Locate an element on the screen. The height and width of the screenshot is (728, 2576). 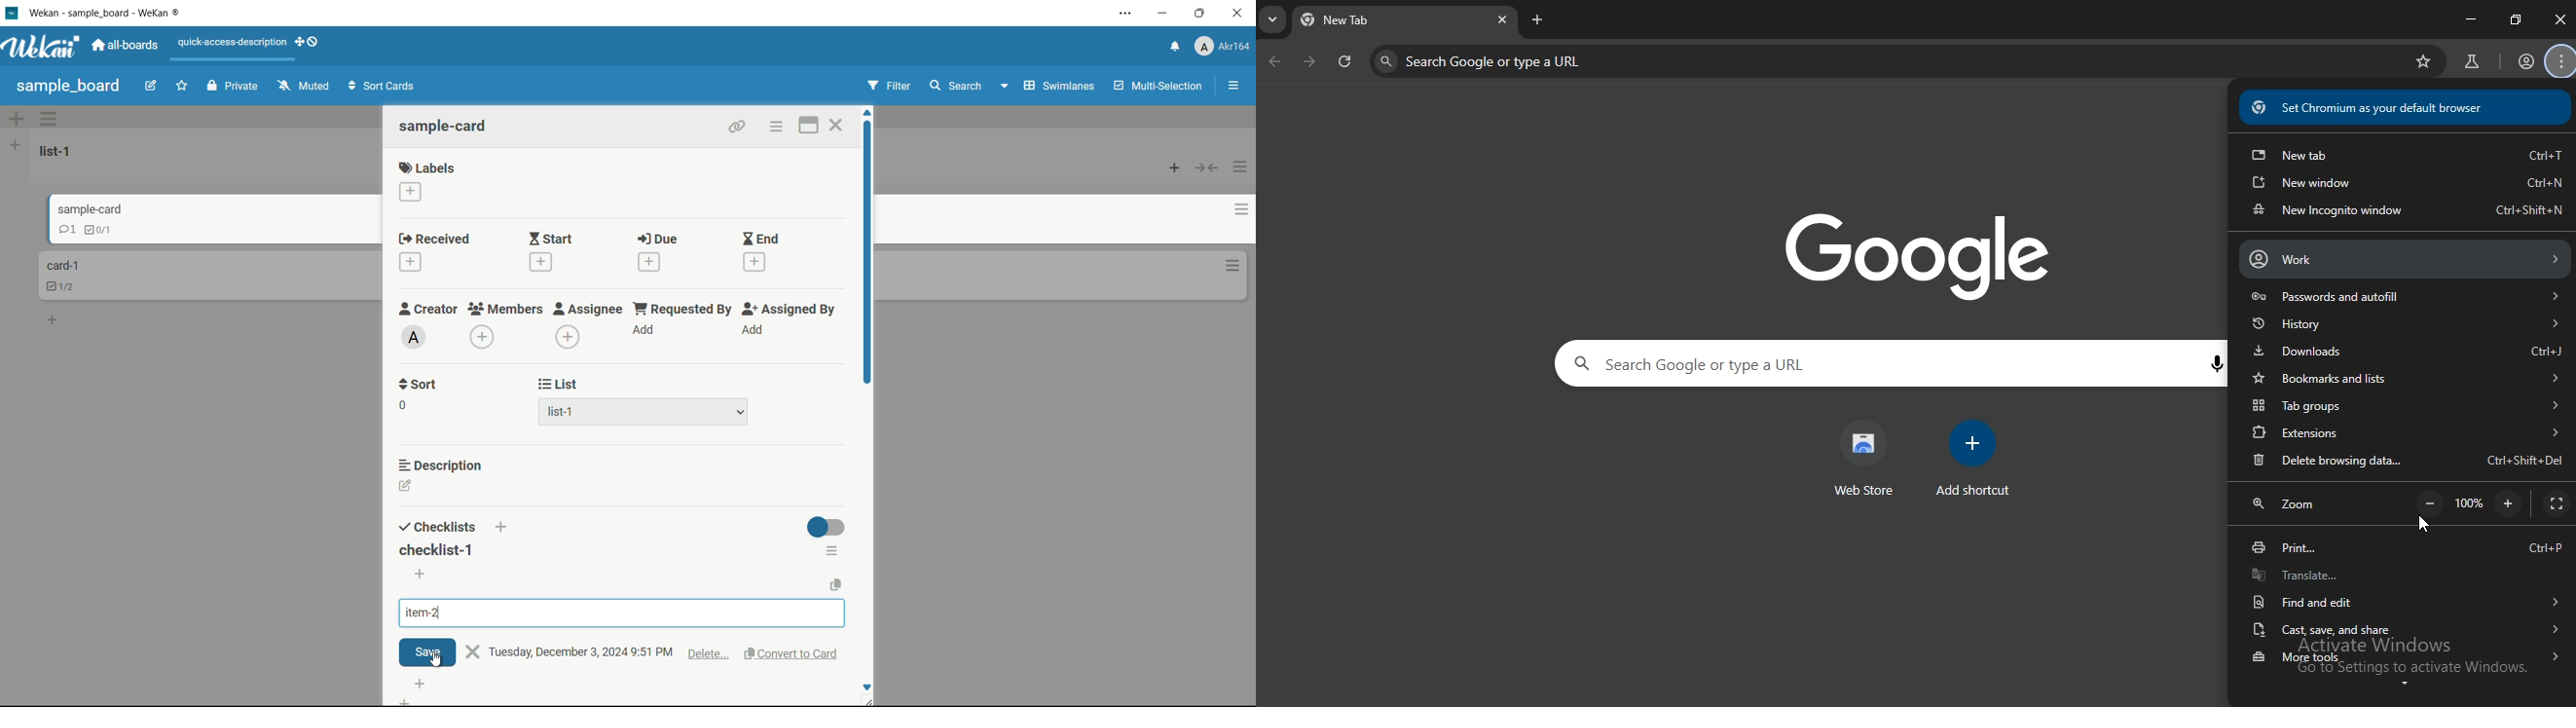
cursor is located at coordinates (437, 661).